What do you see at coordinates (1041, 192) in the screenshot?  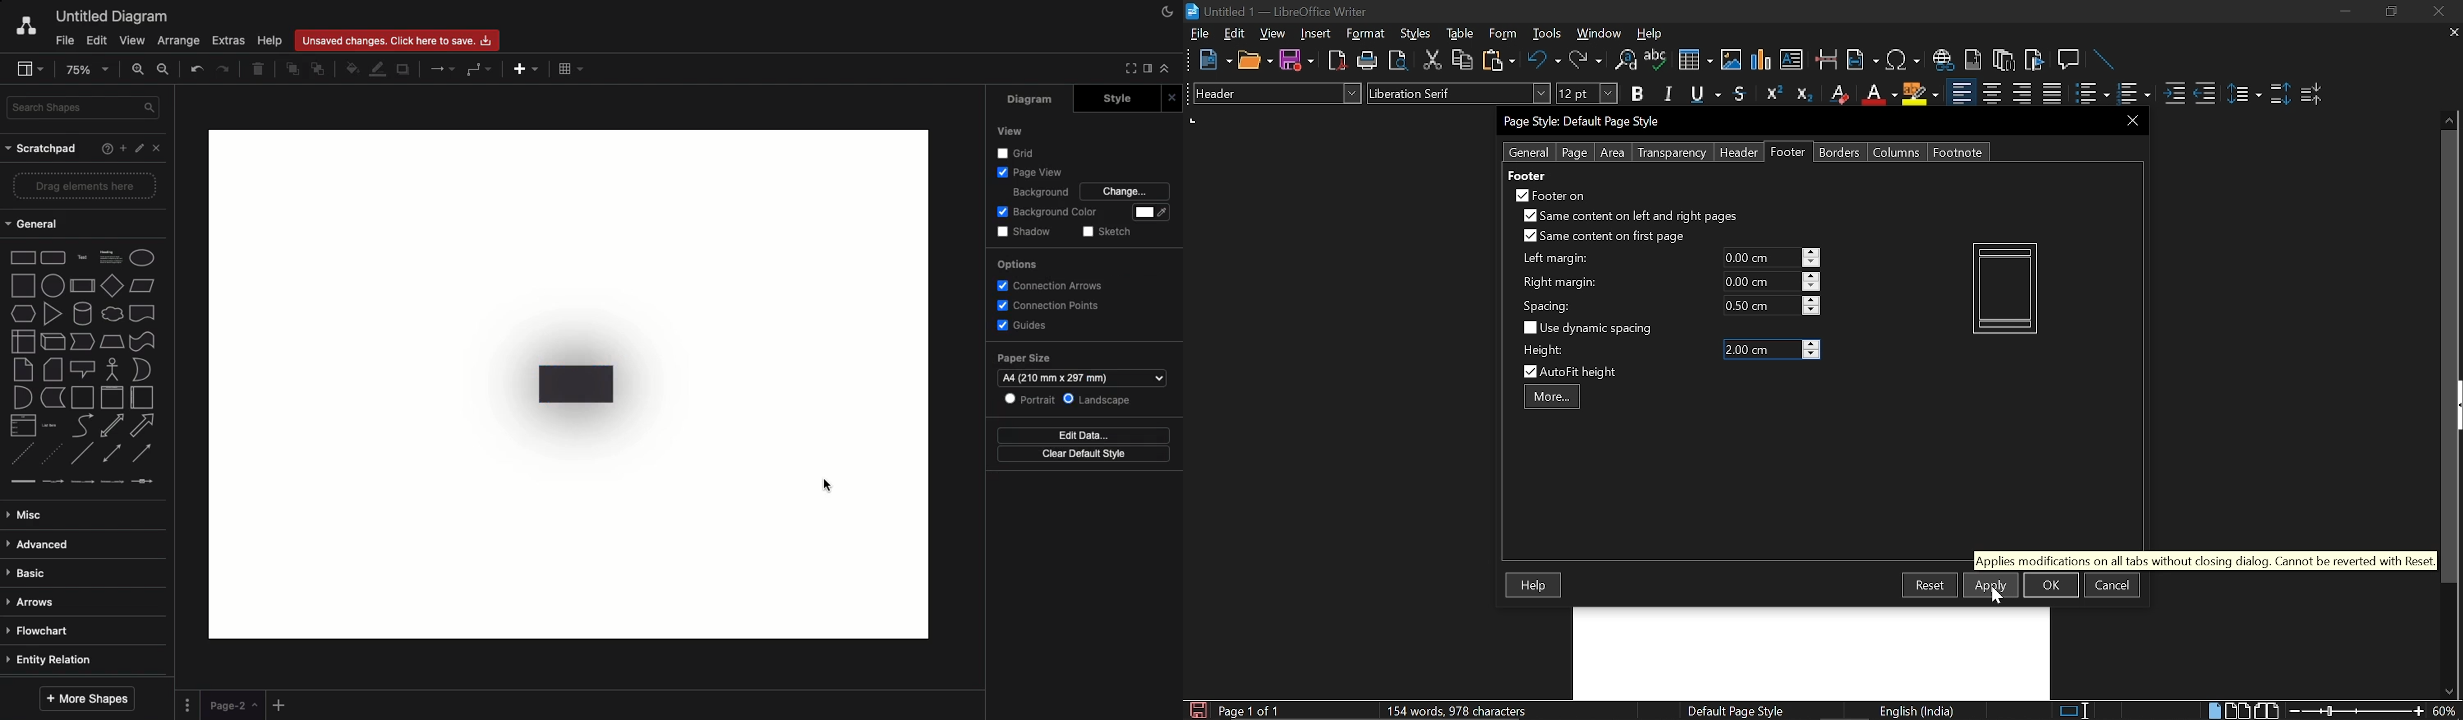 I see `Background` at bounding box center [1041, 192].